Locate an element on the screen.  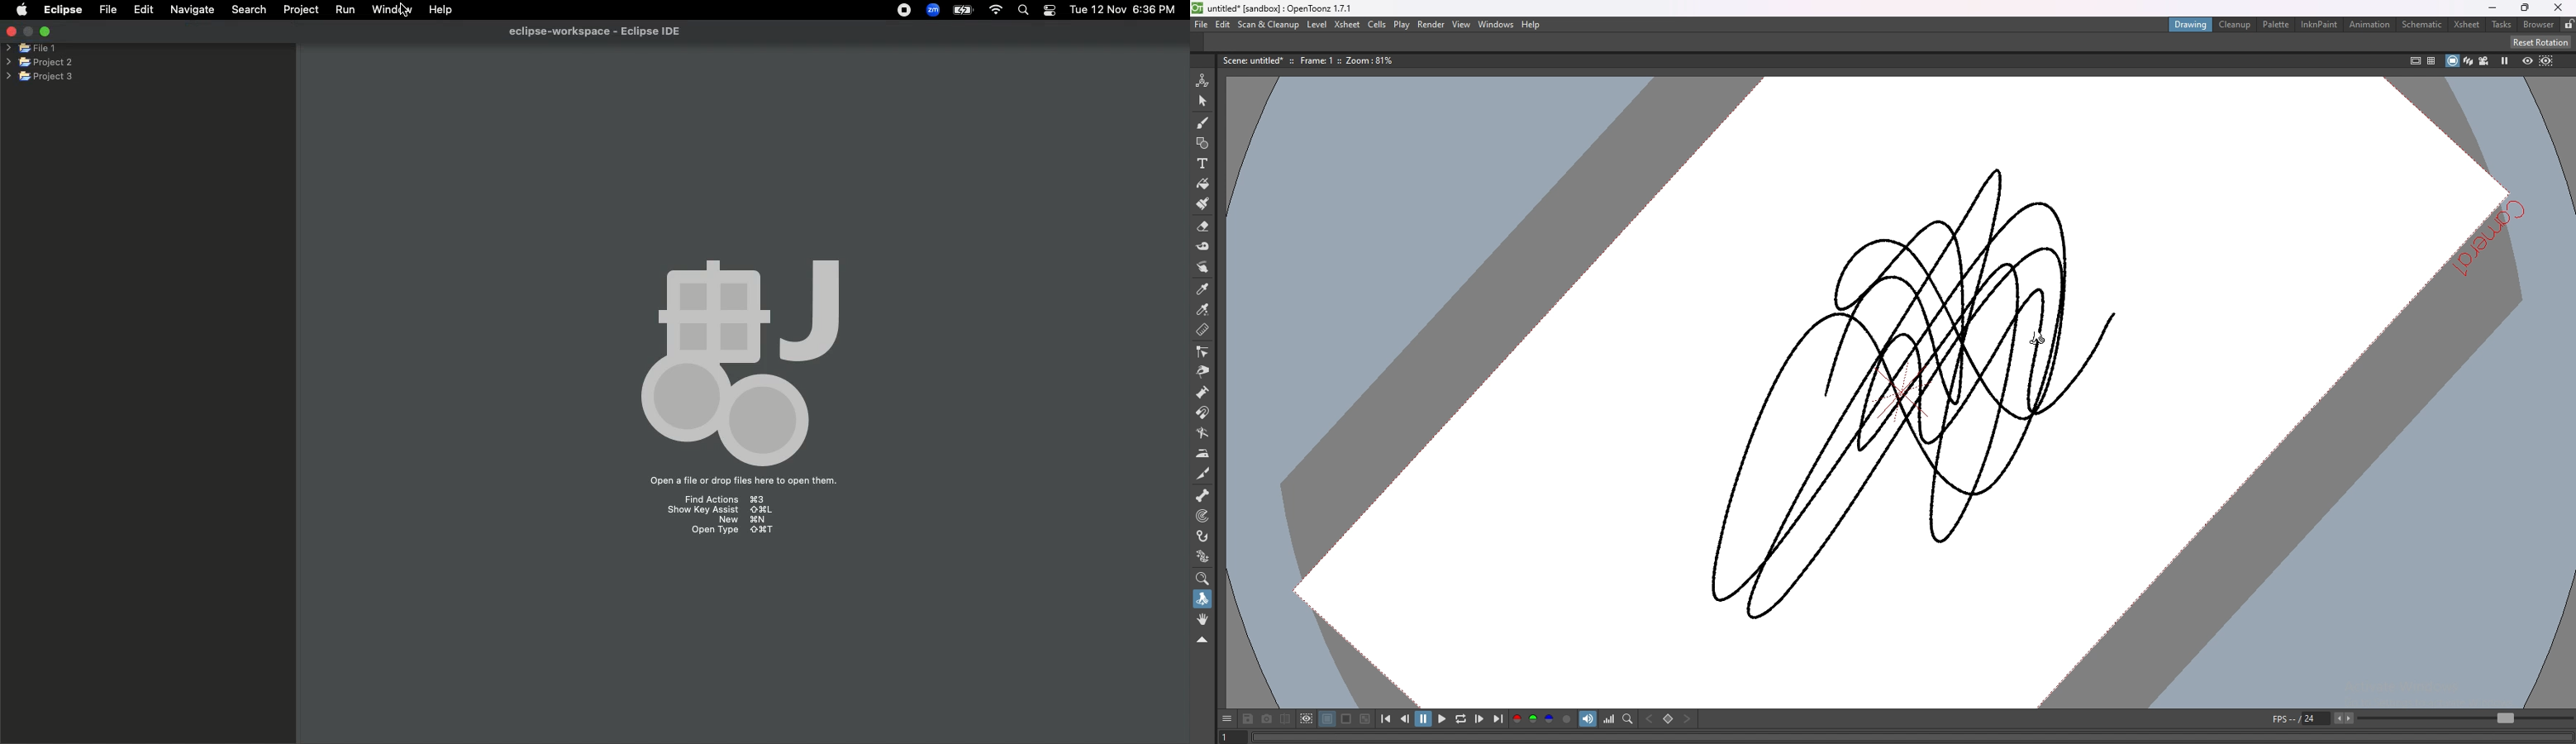
fps is located at coordinates (2312, 719).